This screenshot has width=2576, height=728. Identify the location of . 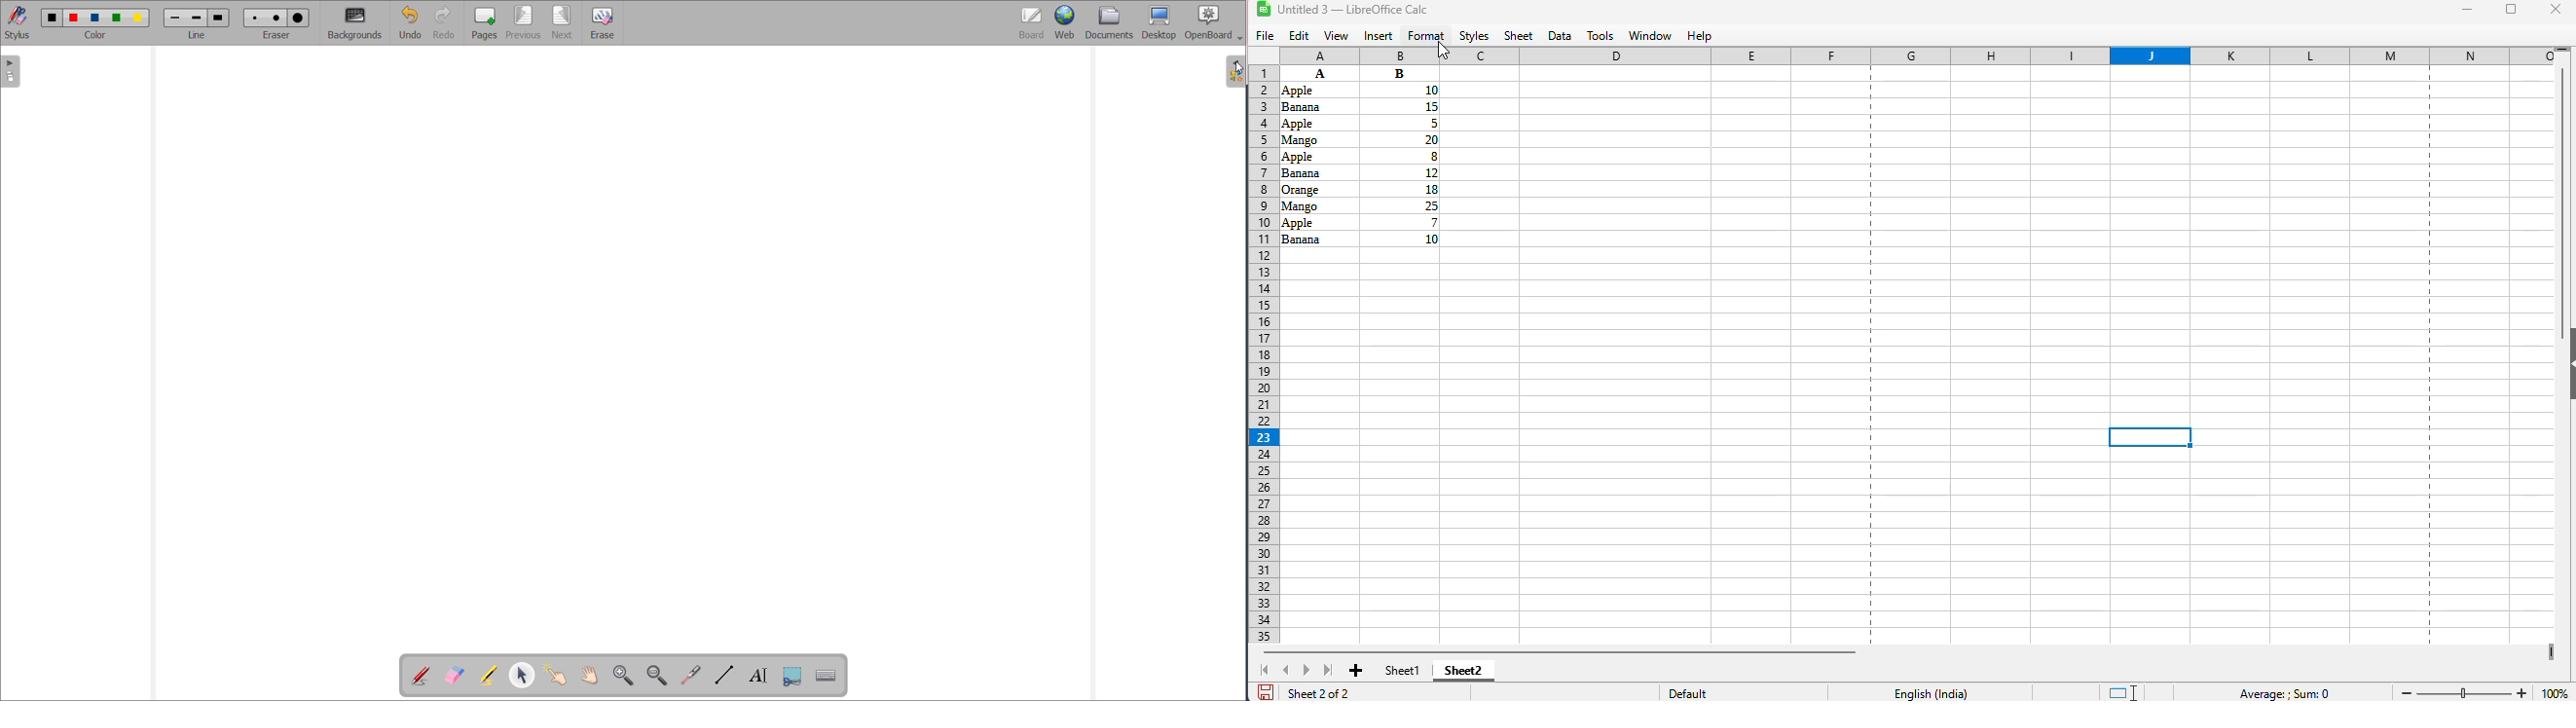
(1317, 138).